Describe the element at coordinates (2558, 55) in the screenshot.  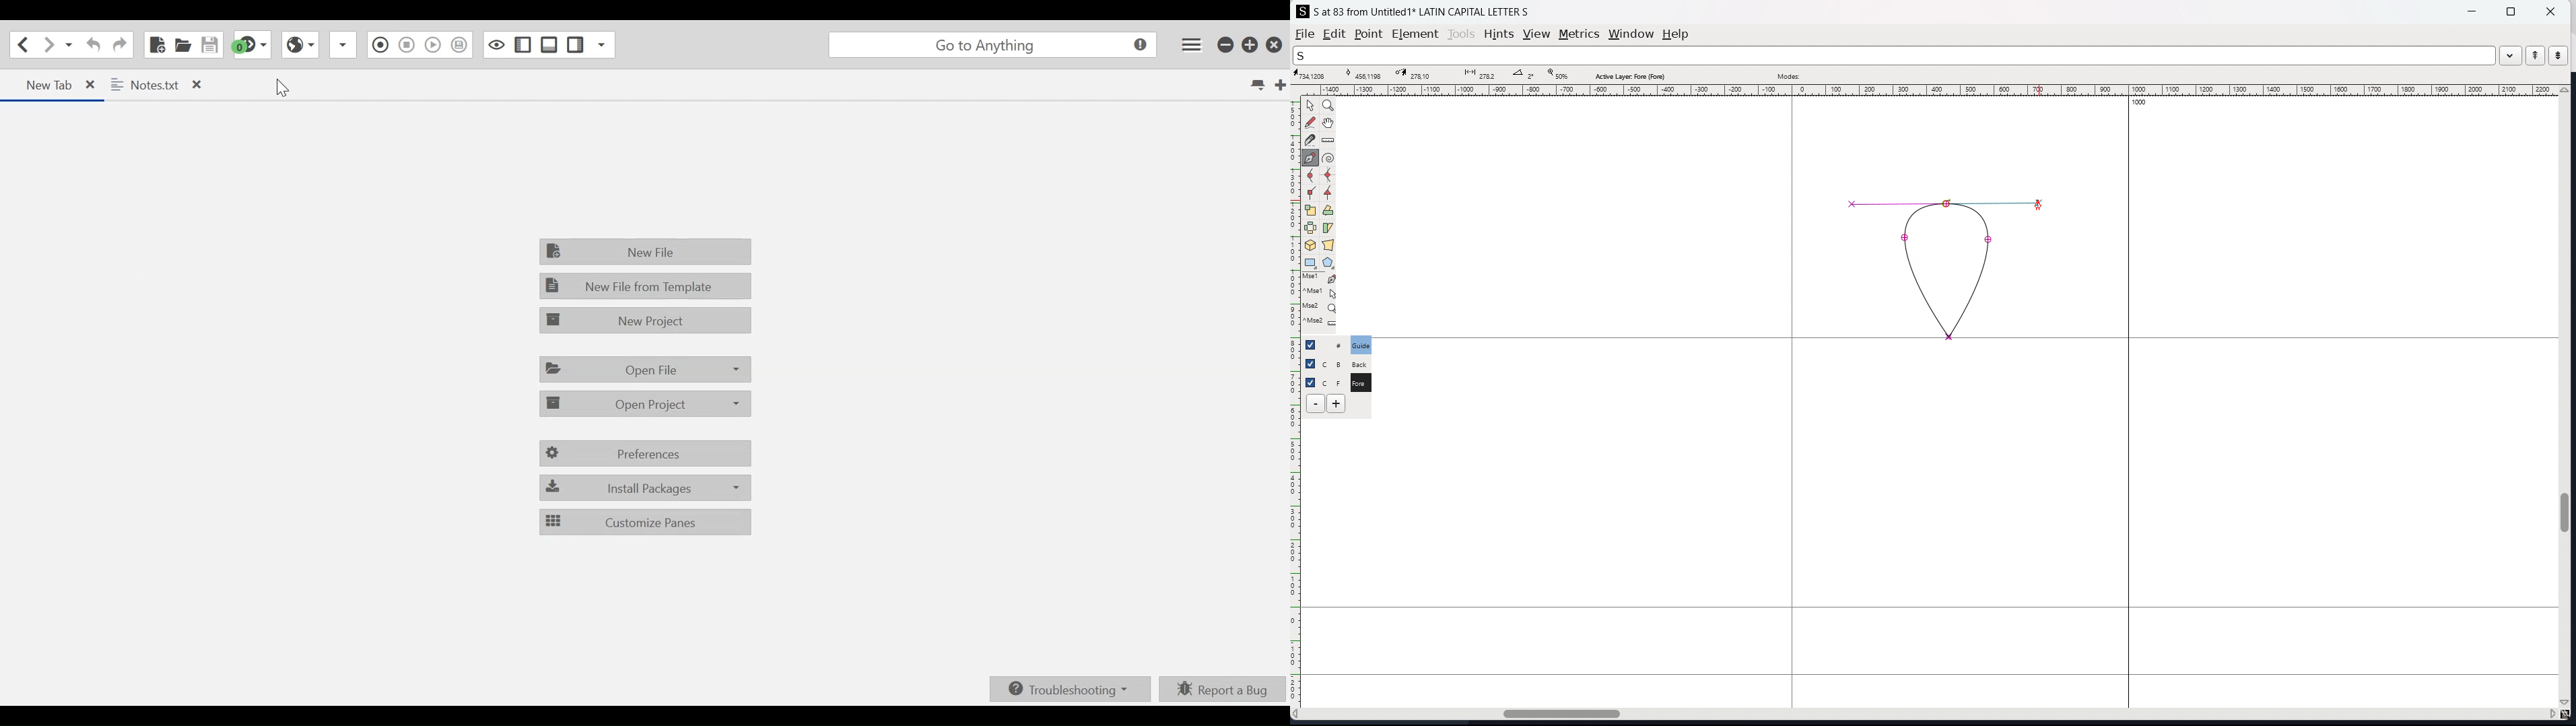
I see `next word in the wordlist` at that location.